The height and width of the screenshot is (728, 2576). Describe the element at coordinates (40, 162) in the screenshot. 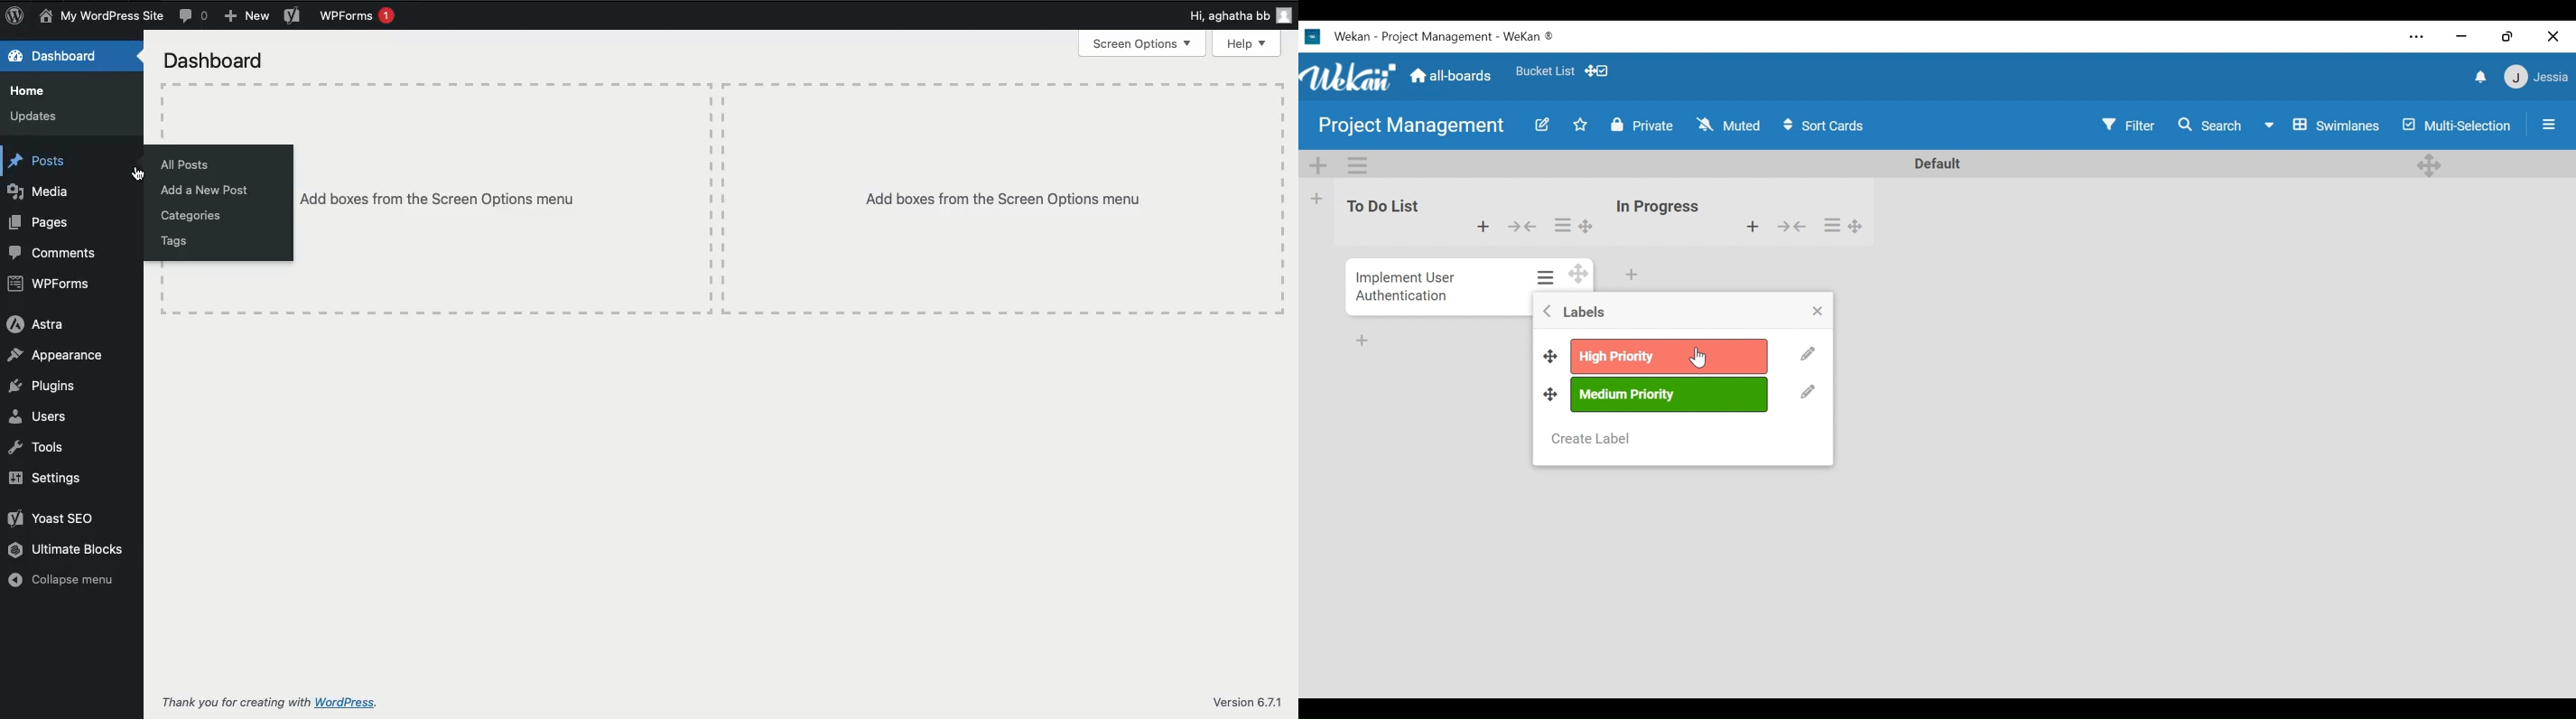

I see `Posts` at that location.